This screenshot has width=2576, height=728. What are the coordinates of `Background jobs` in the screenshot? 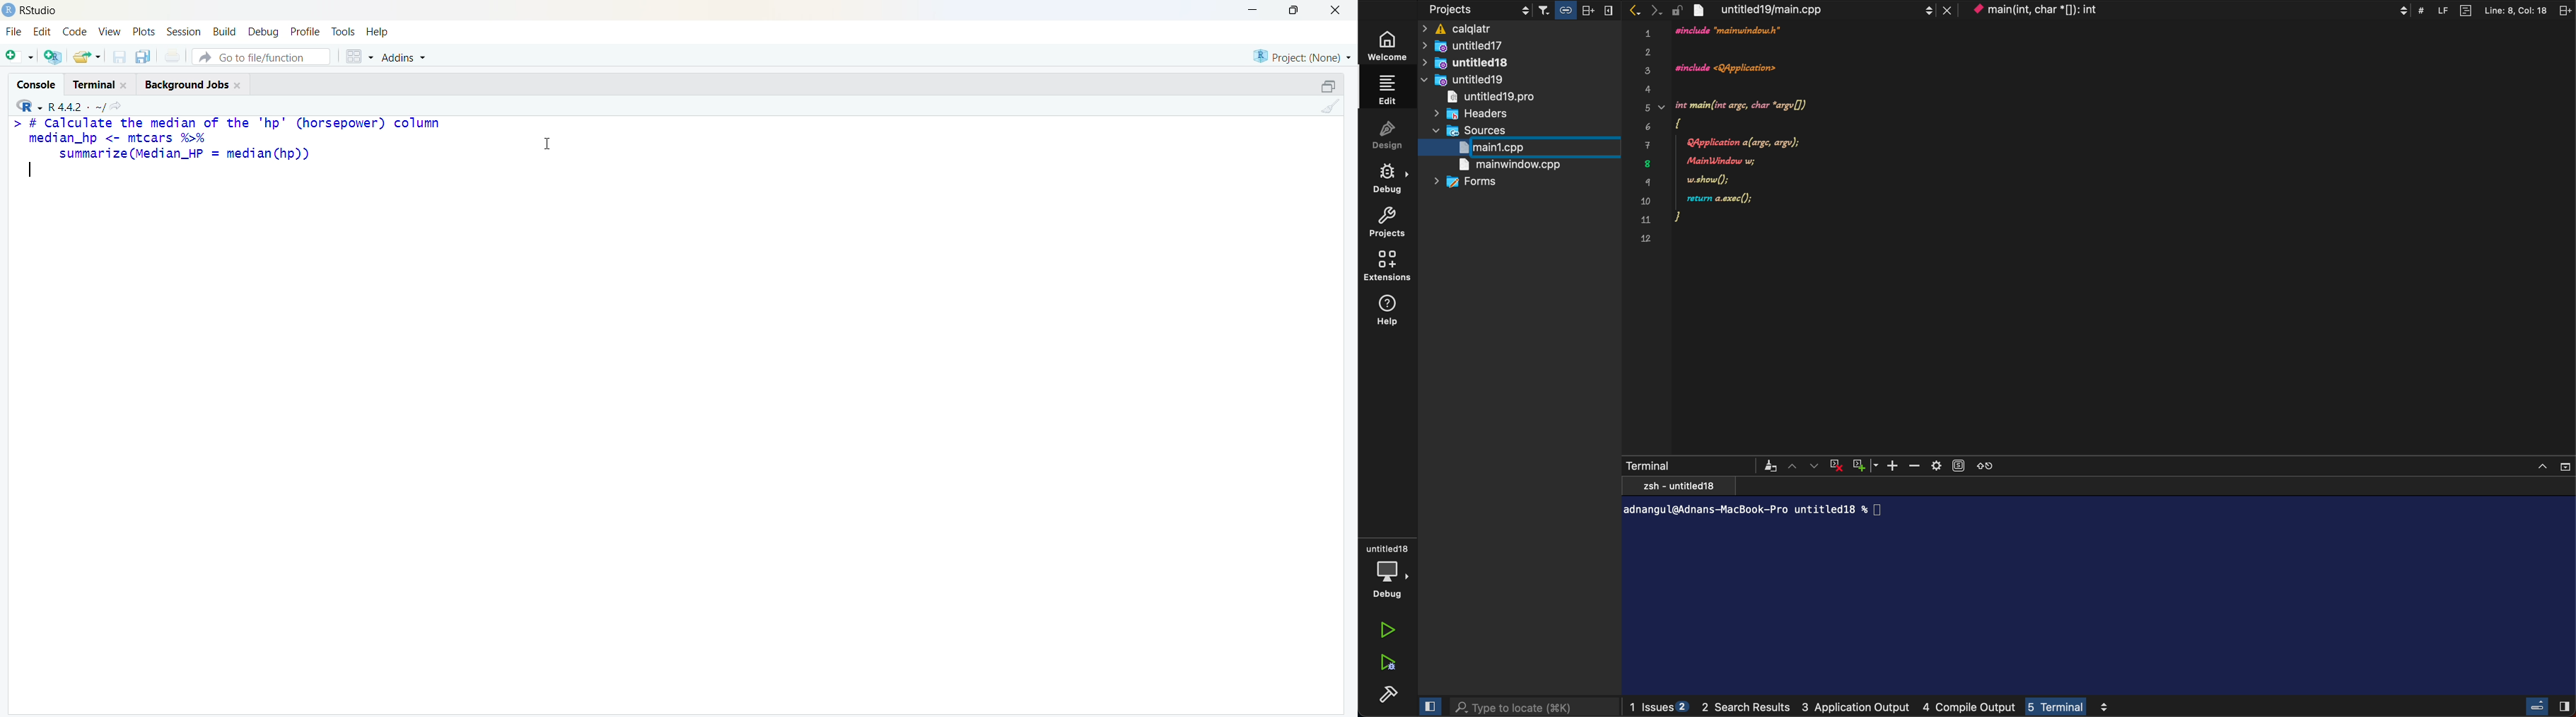 It's located at (185, 85).